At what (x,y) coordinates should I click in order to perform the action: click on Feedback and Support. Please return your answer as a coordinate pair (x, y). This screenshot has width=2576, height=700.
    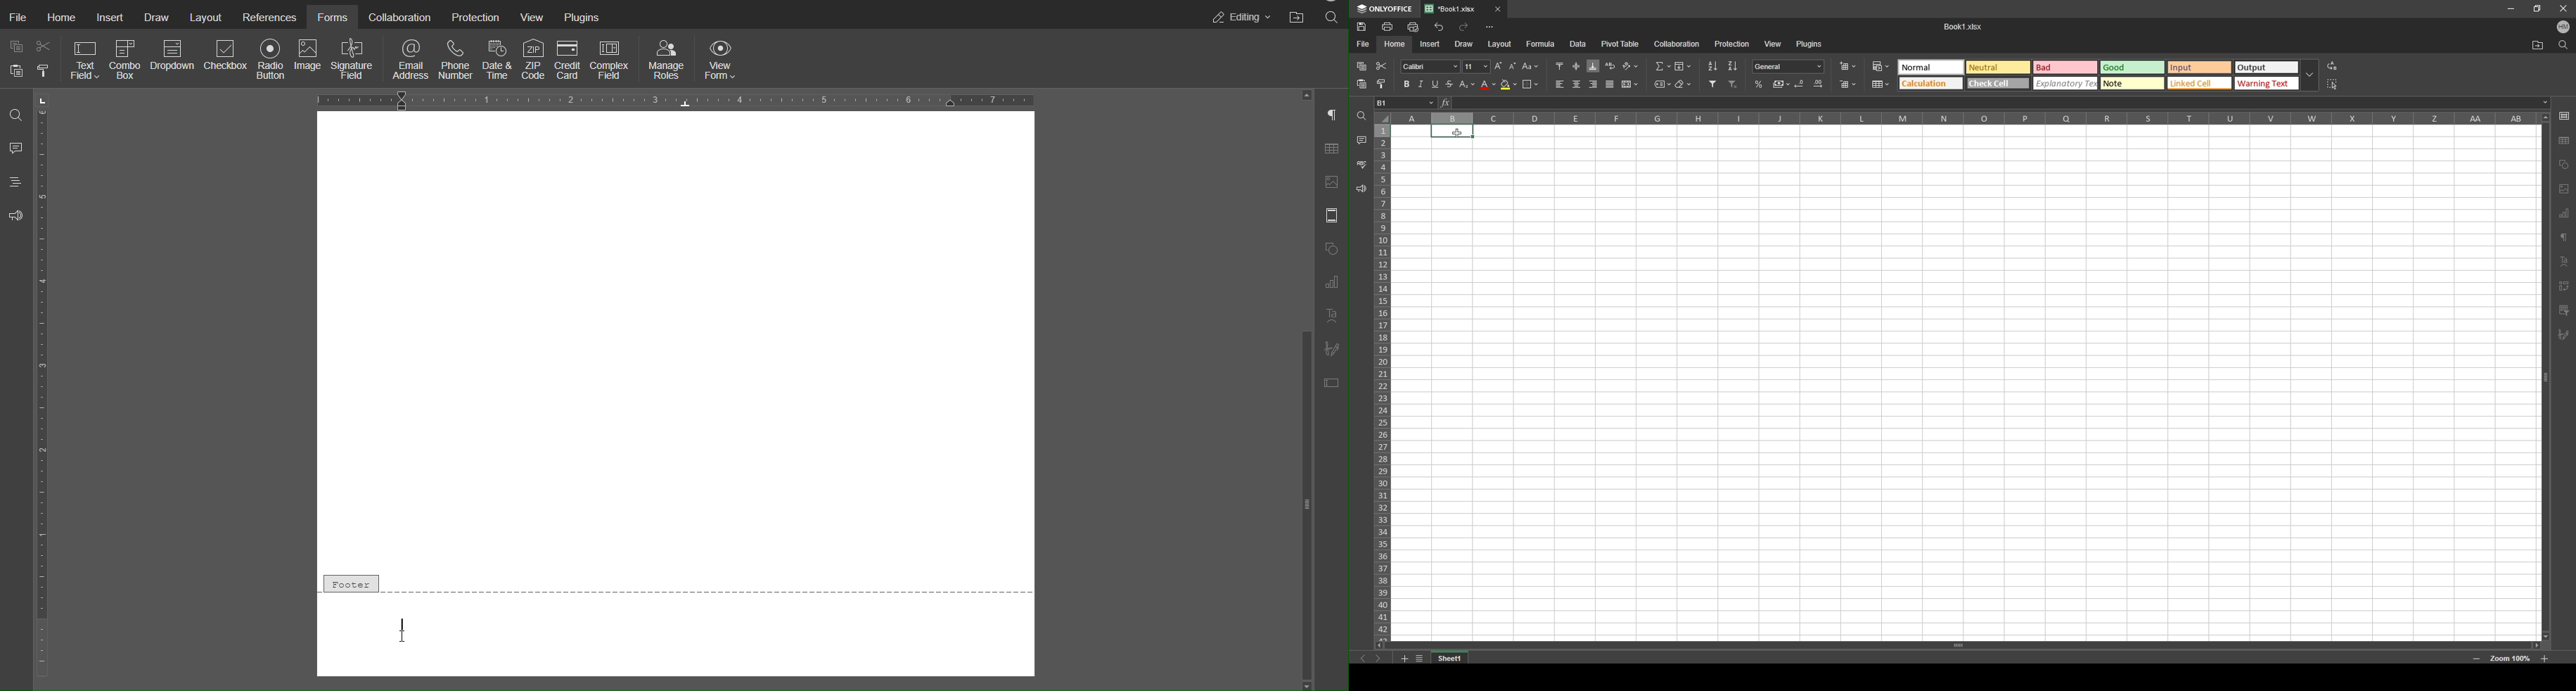
    Looking at the image, I should click on (15, 216).